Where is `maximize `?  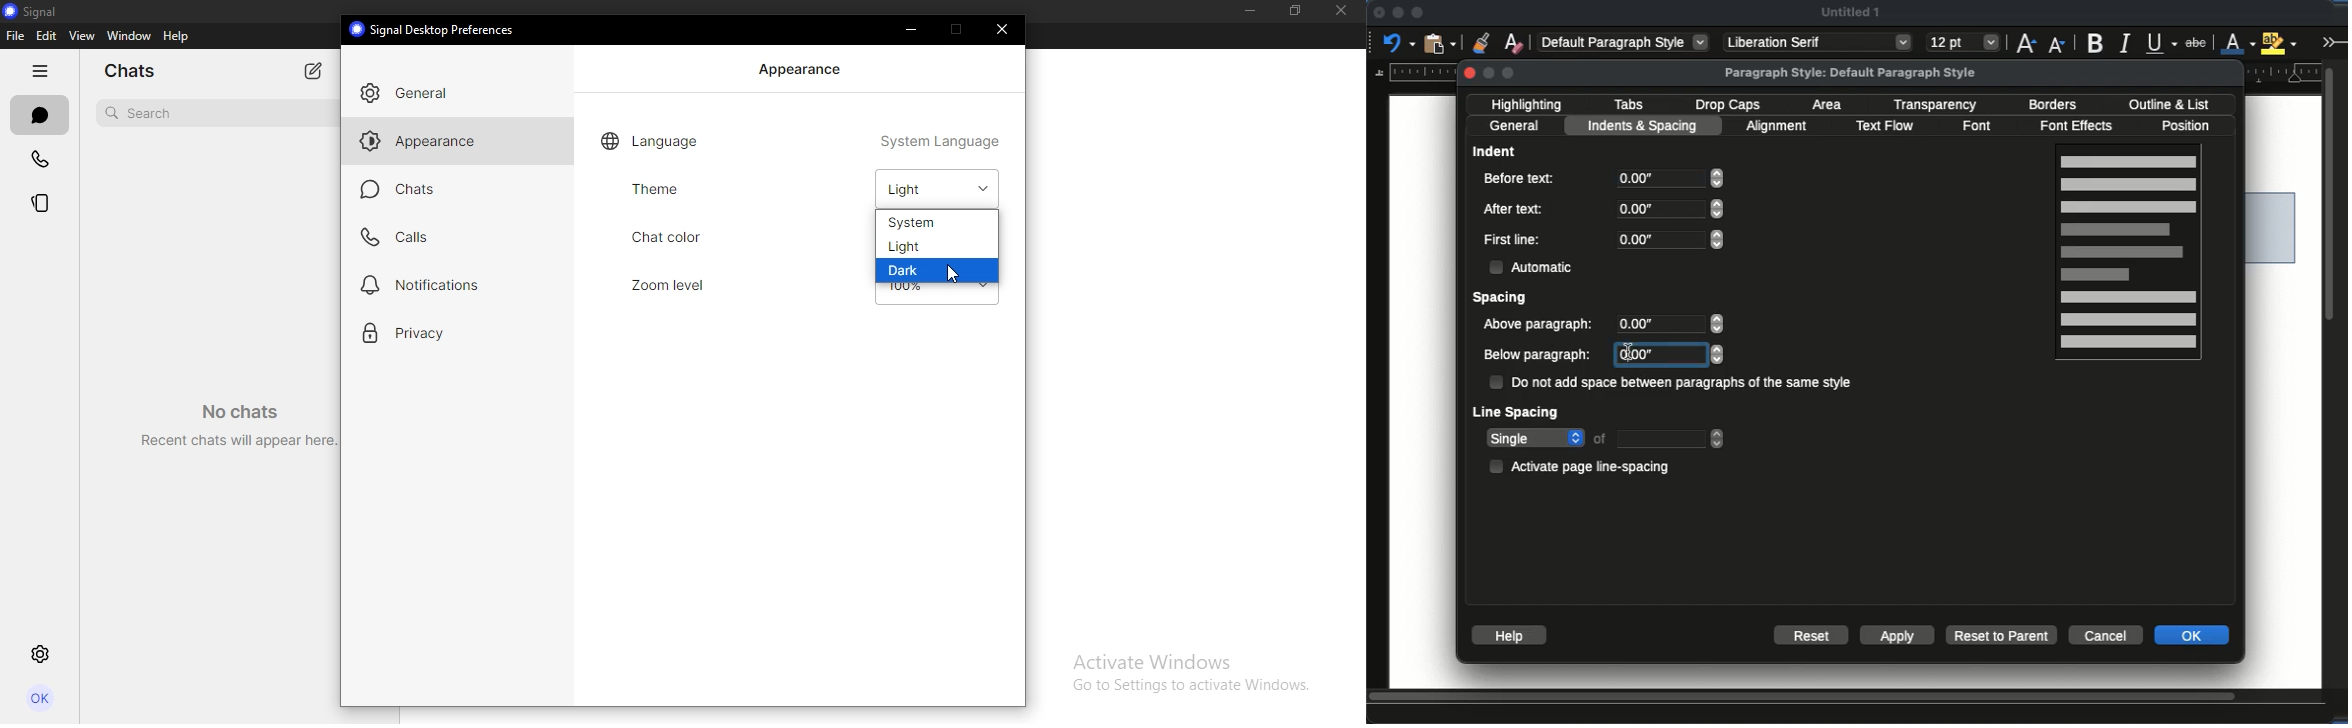
maximize  is located at coordinates (1417, 13).